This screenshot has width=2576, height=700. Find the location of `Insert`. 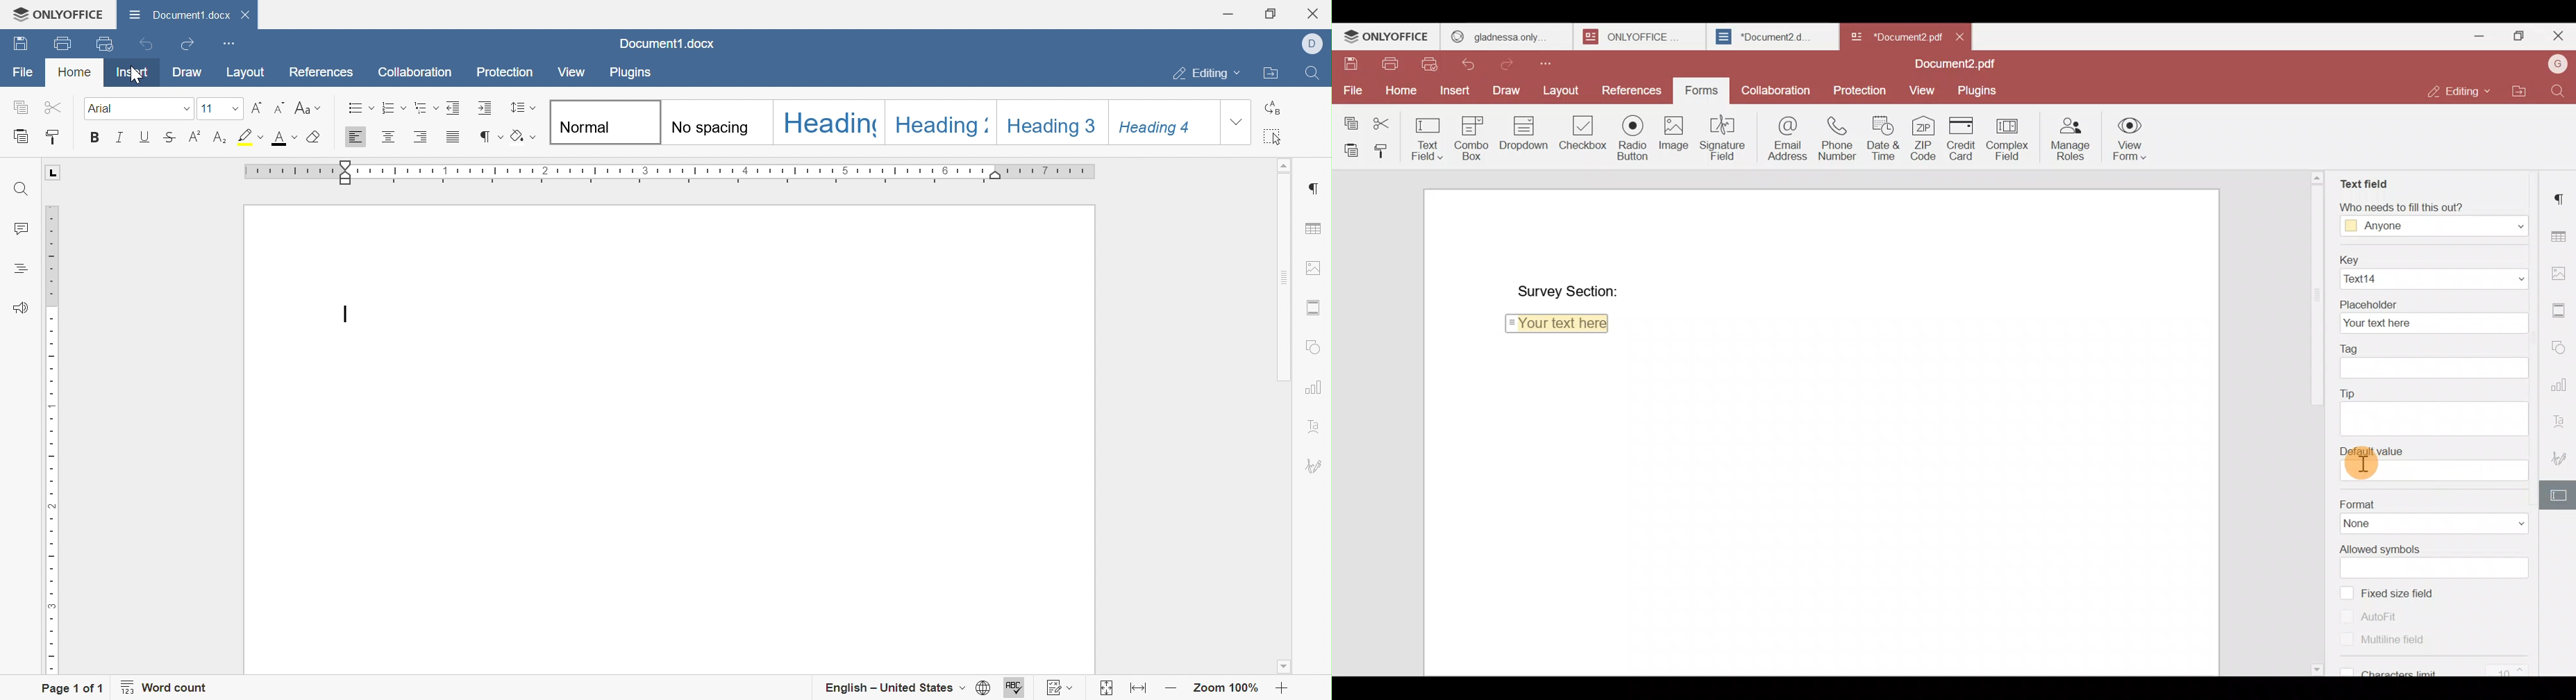

Insert is located at coordinates (1455, 93).